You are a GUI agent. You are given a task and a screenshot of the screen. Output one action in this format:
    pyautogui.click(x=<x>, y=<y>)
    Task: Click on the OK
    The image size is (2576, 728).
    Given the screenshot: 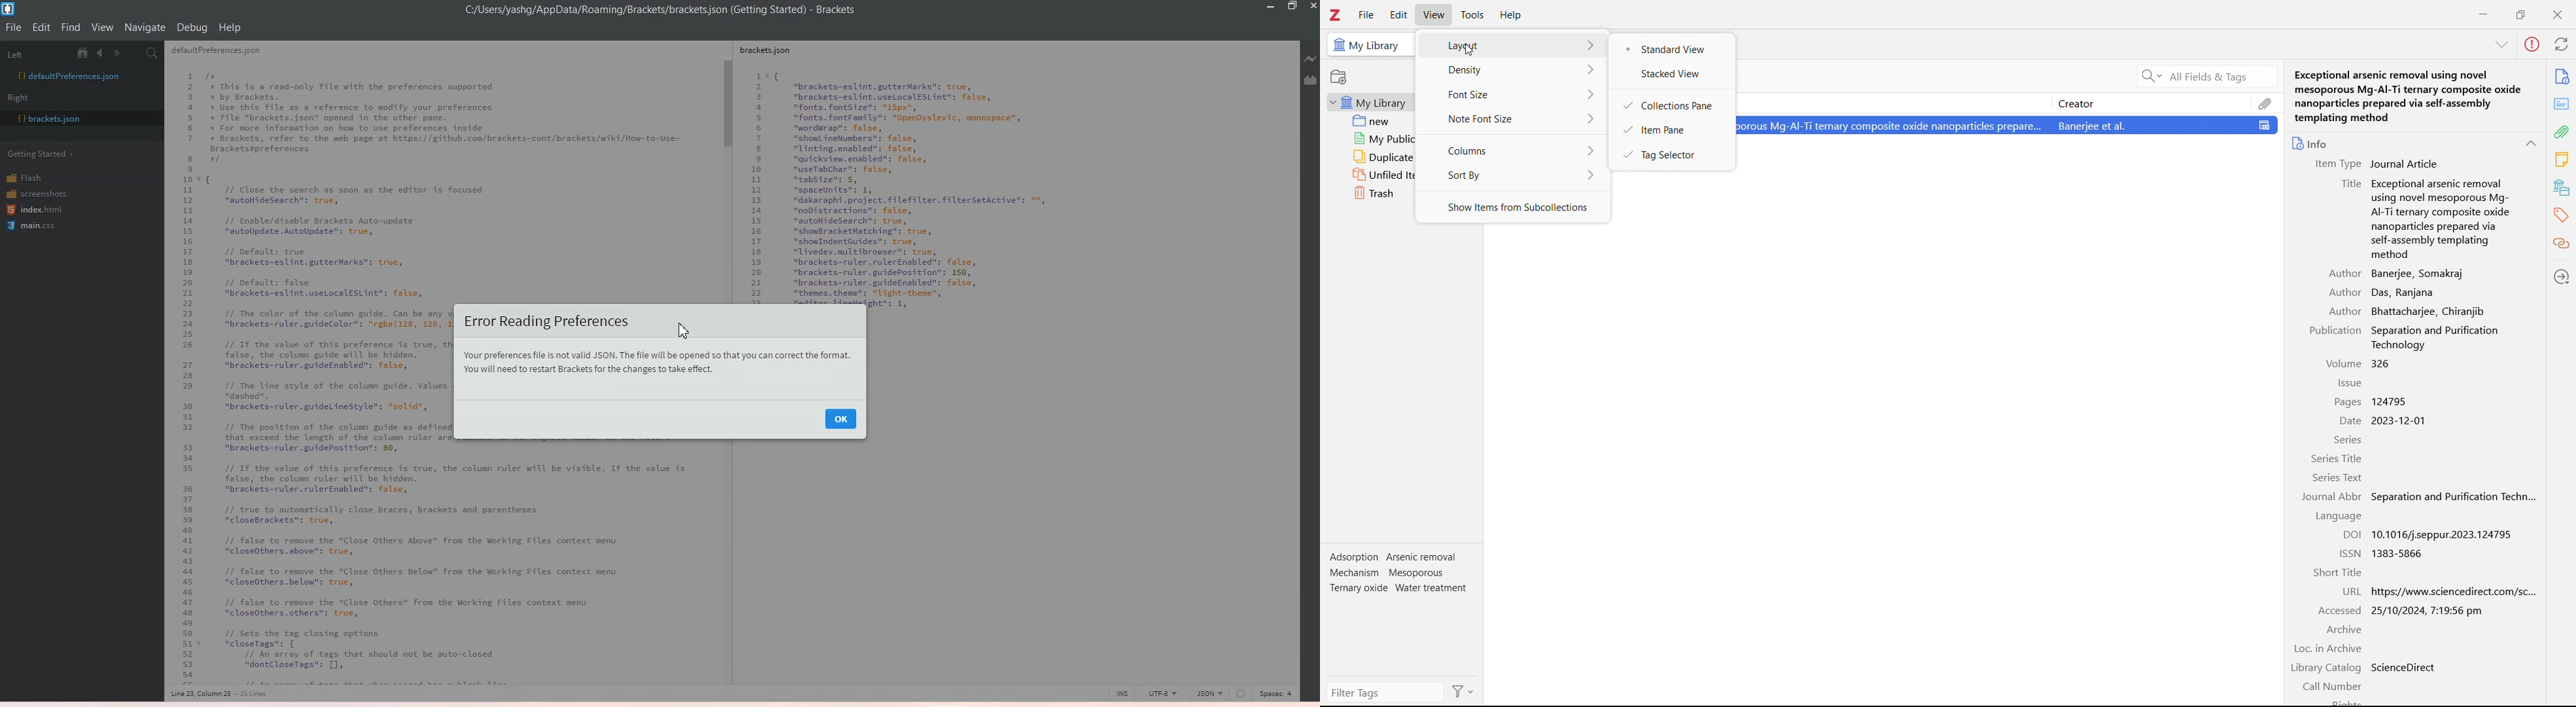 What is the action you would take?
    pyautogui.click(x=841, y=418)
    